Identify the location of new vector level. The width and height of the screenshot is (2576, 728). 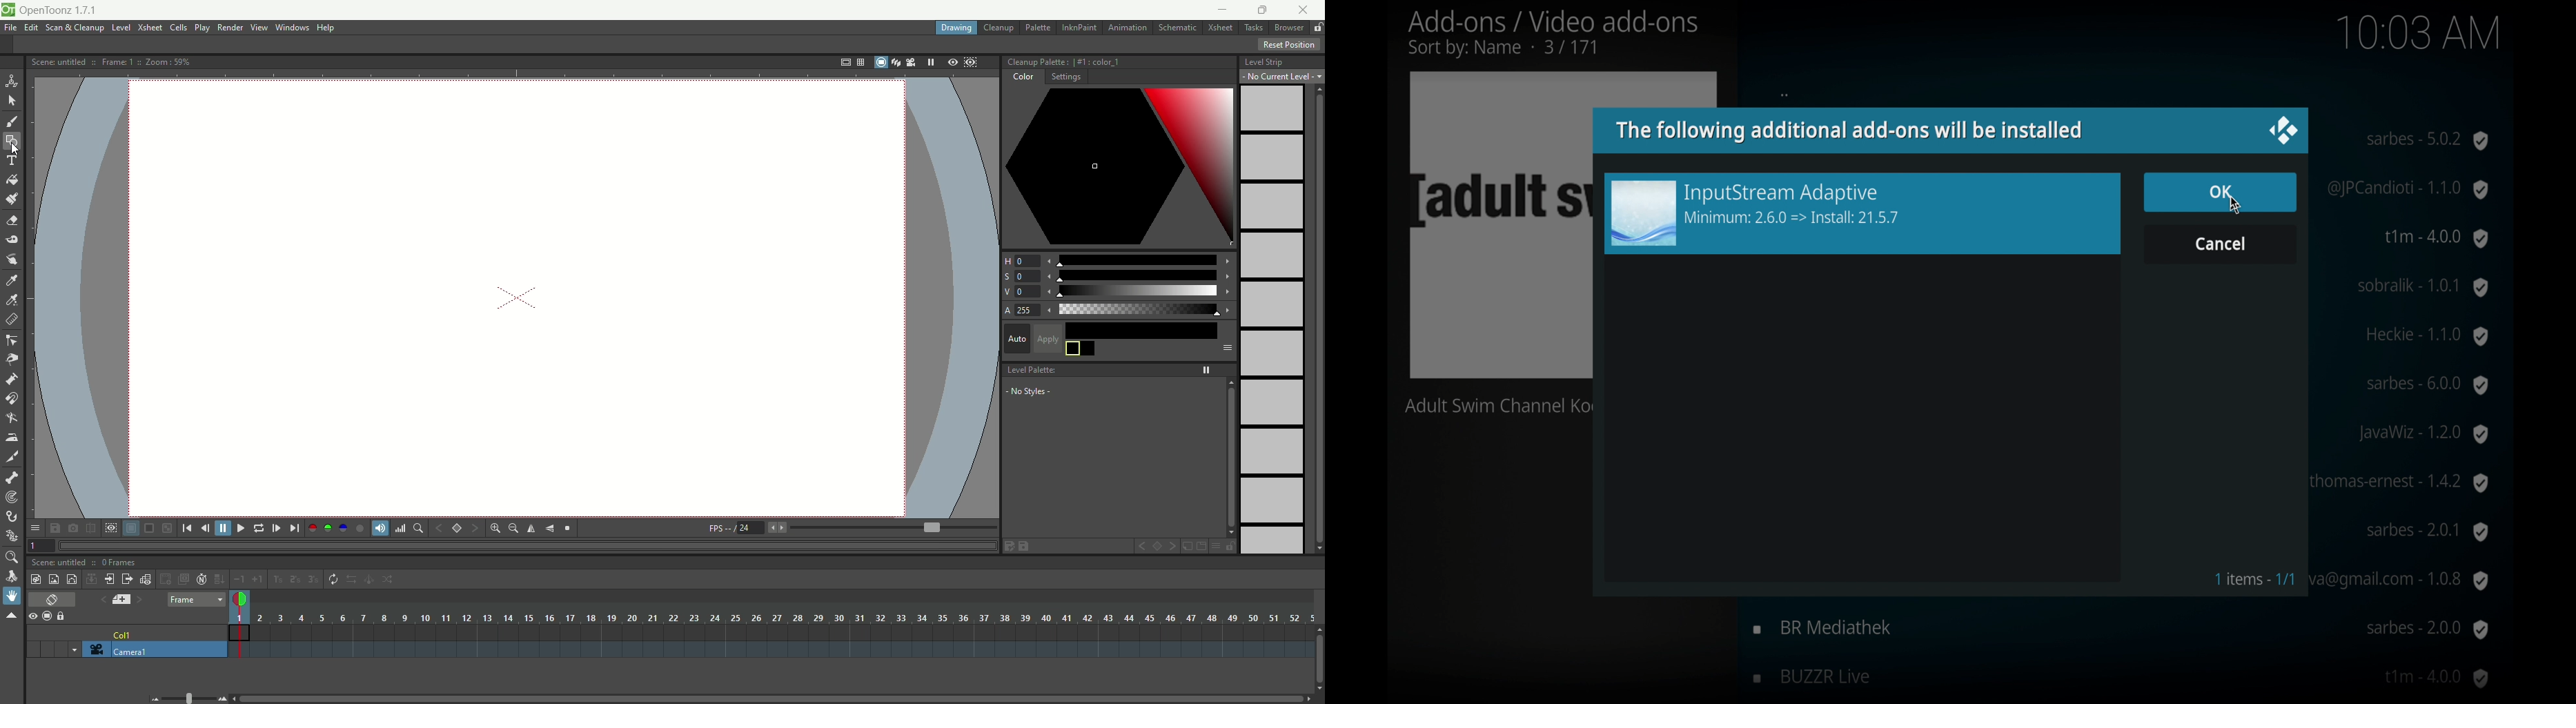
(72, 579).